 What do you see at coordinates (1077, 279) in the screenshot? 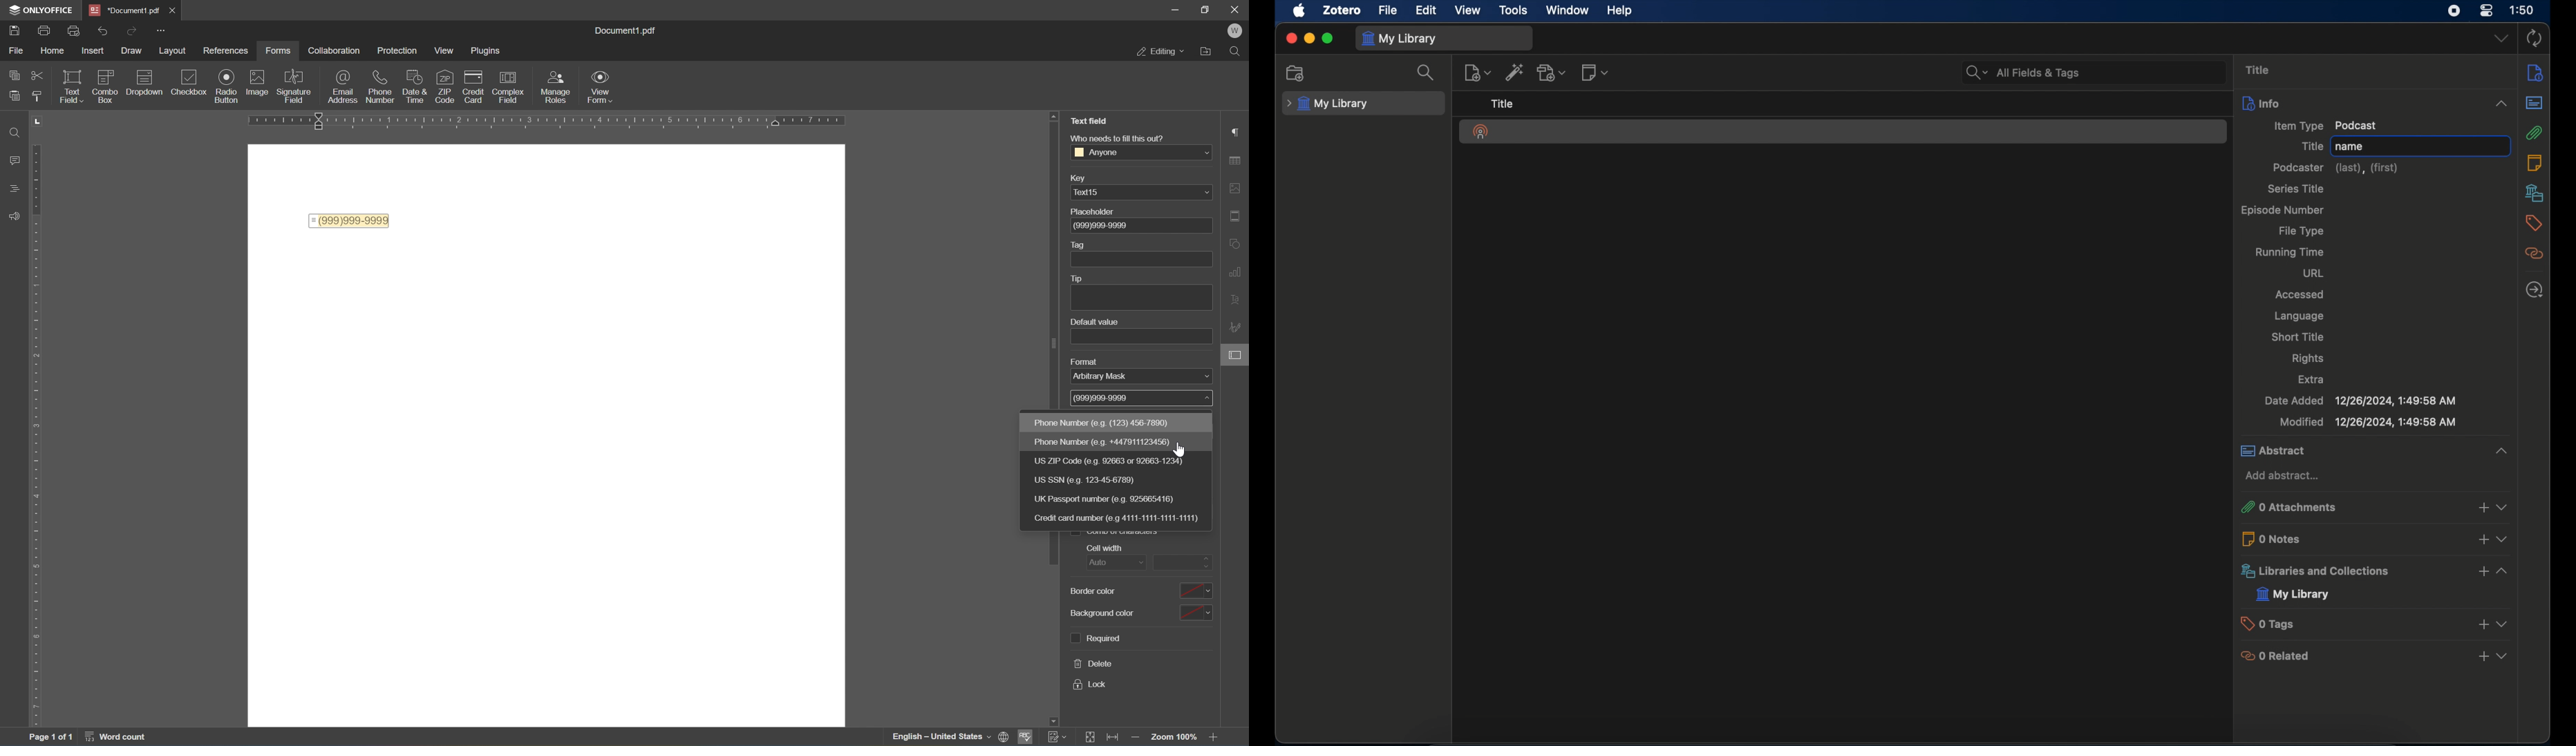
I see `Tip` at bounding box center [1077, 279].